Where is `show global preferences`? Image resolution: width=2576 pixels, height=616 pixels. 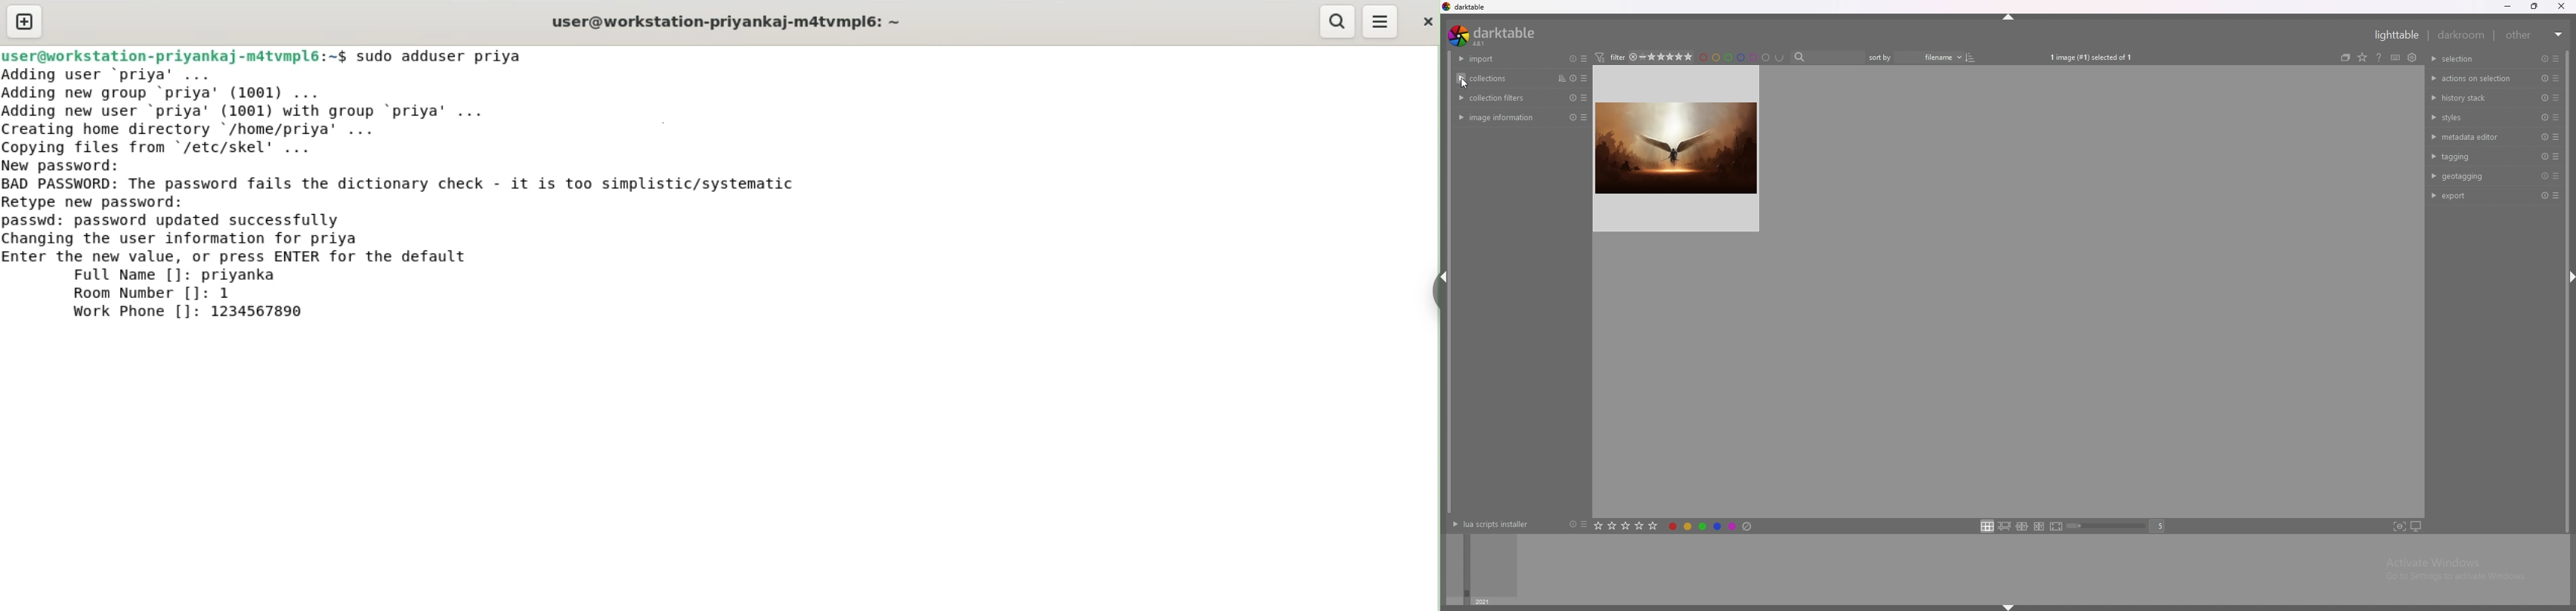
show global preferences is located at coordinates (2427, 56).